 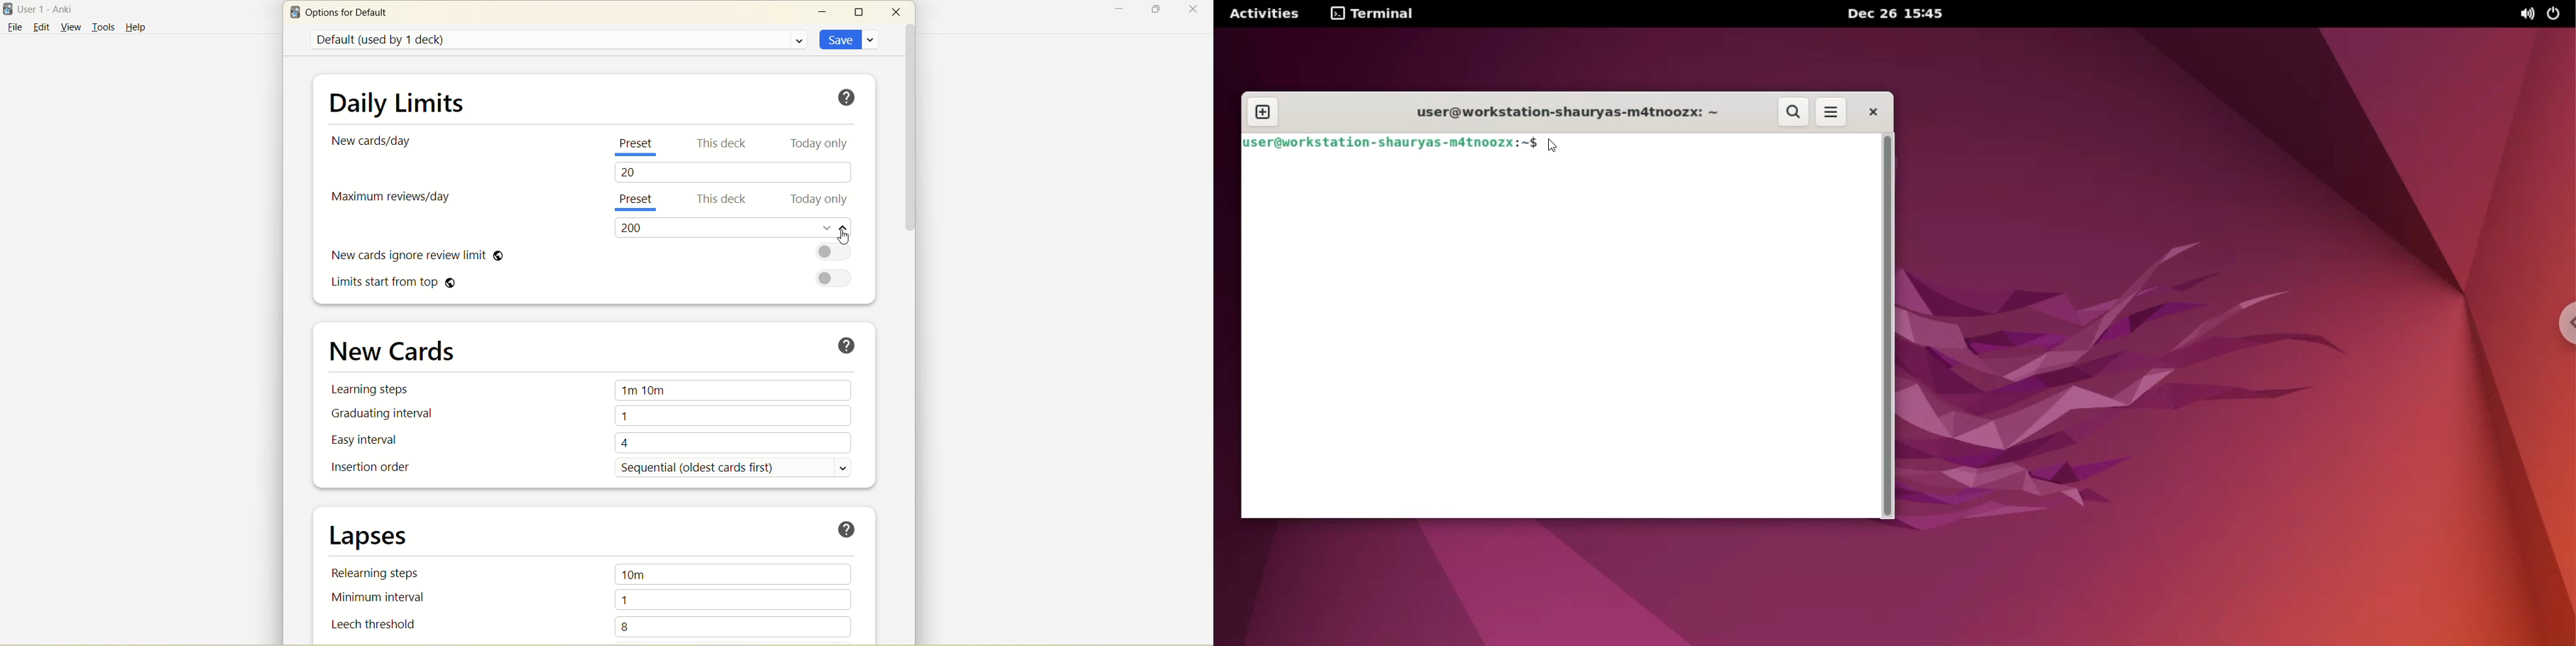 I want to click on edit, so click(x=42, y=28).